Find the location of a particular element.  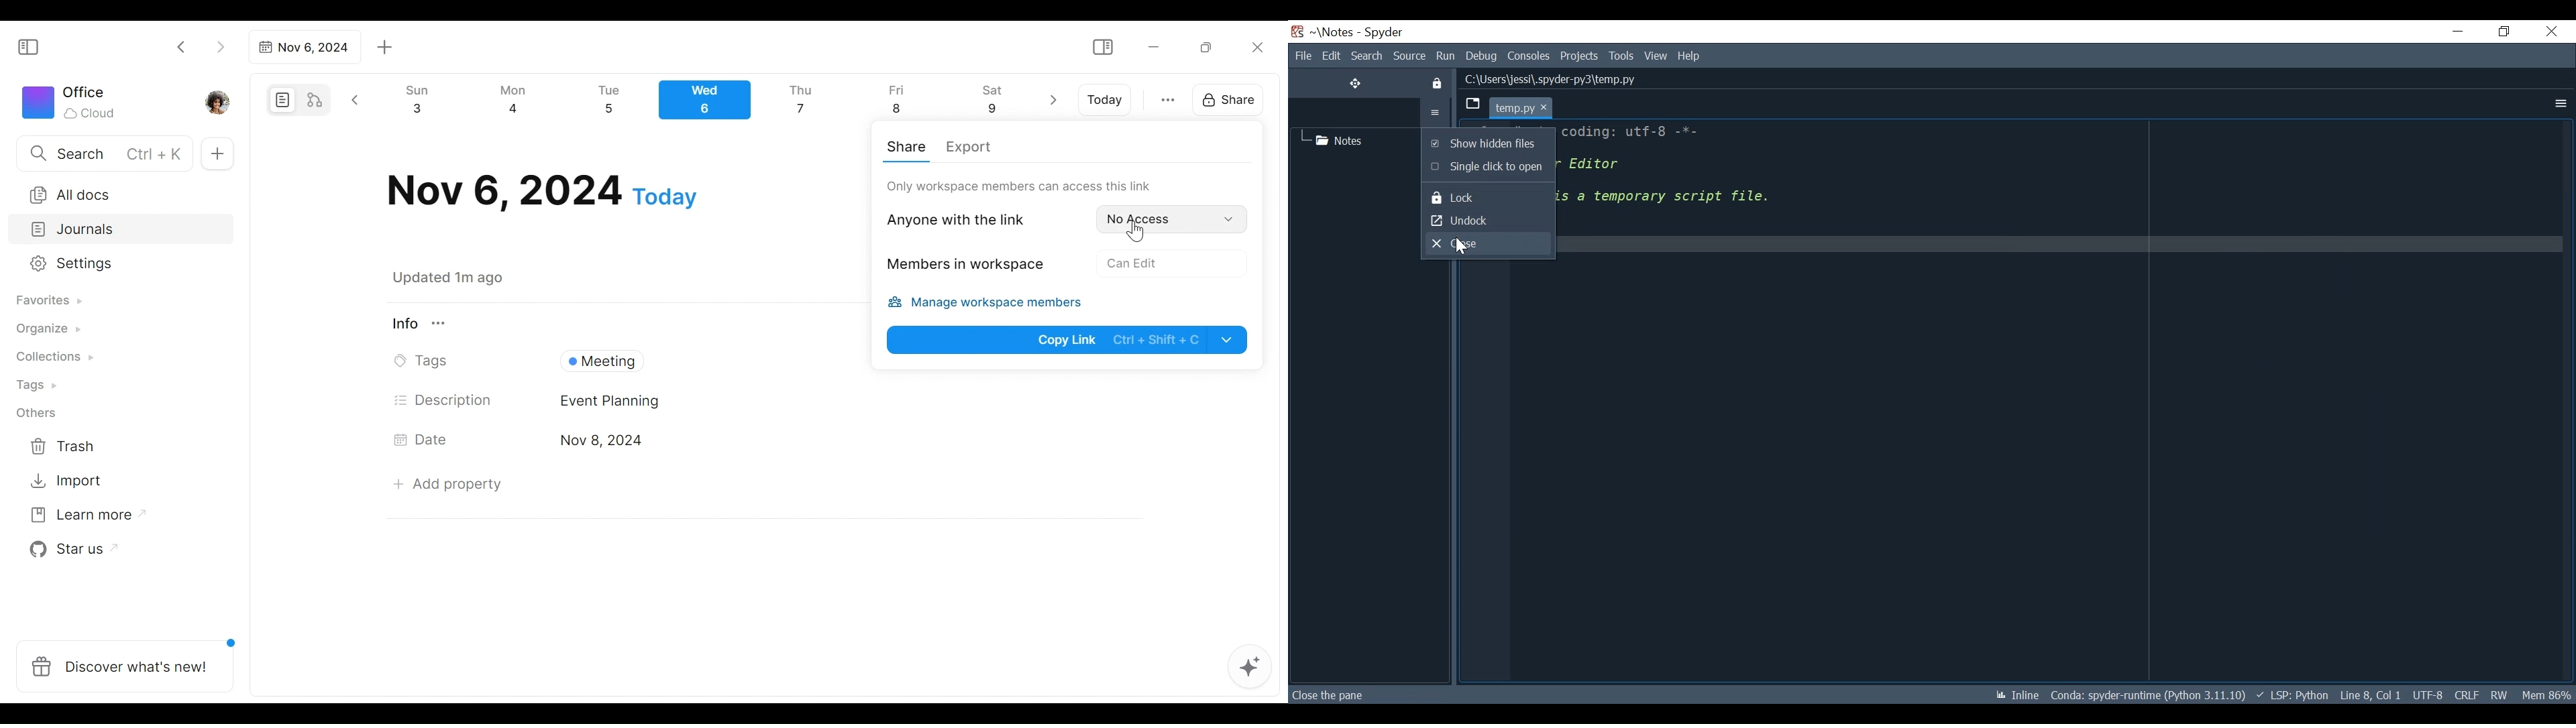

Edit is located at coordinates (1331, 56).